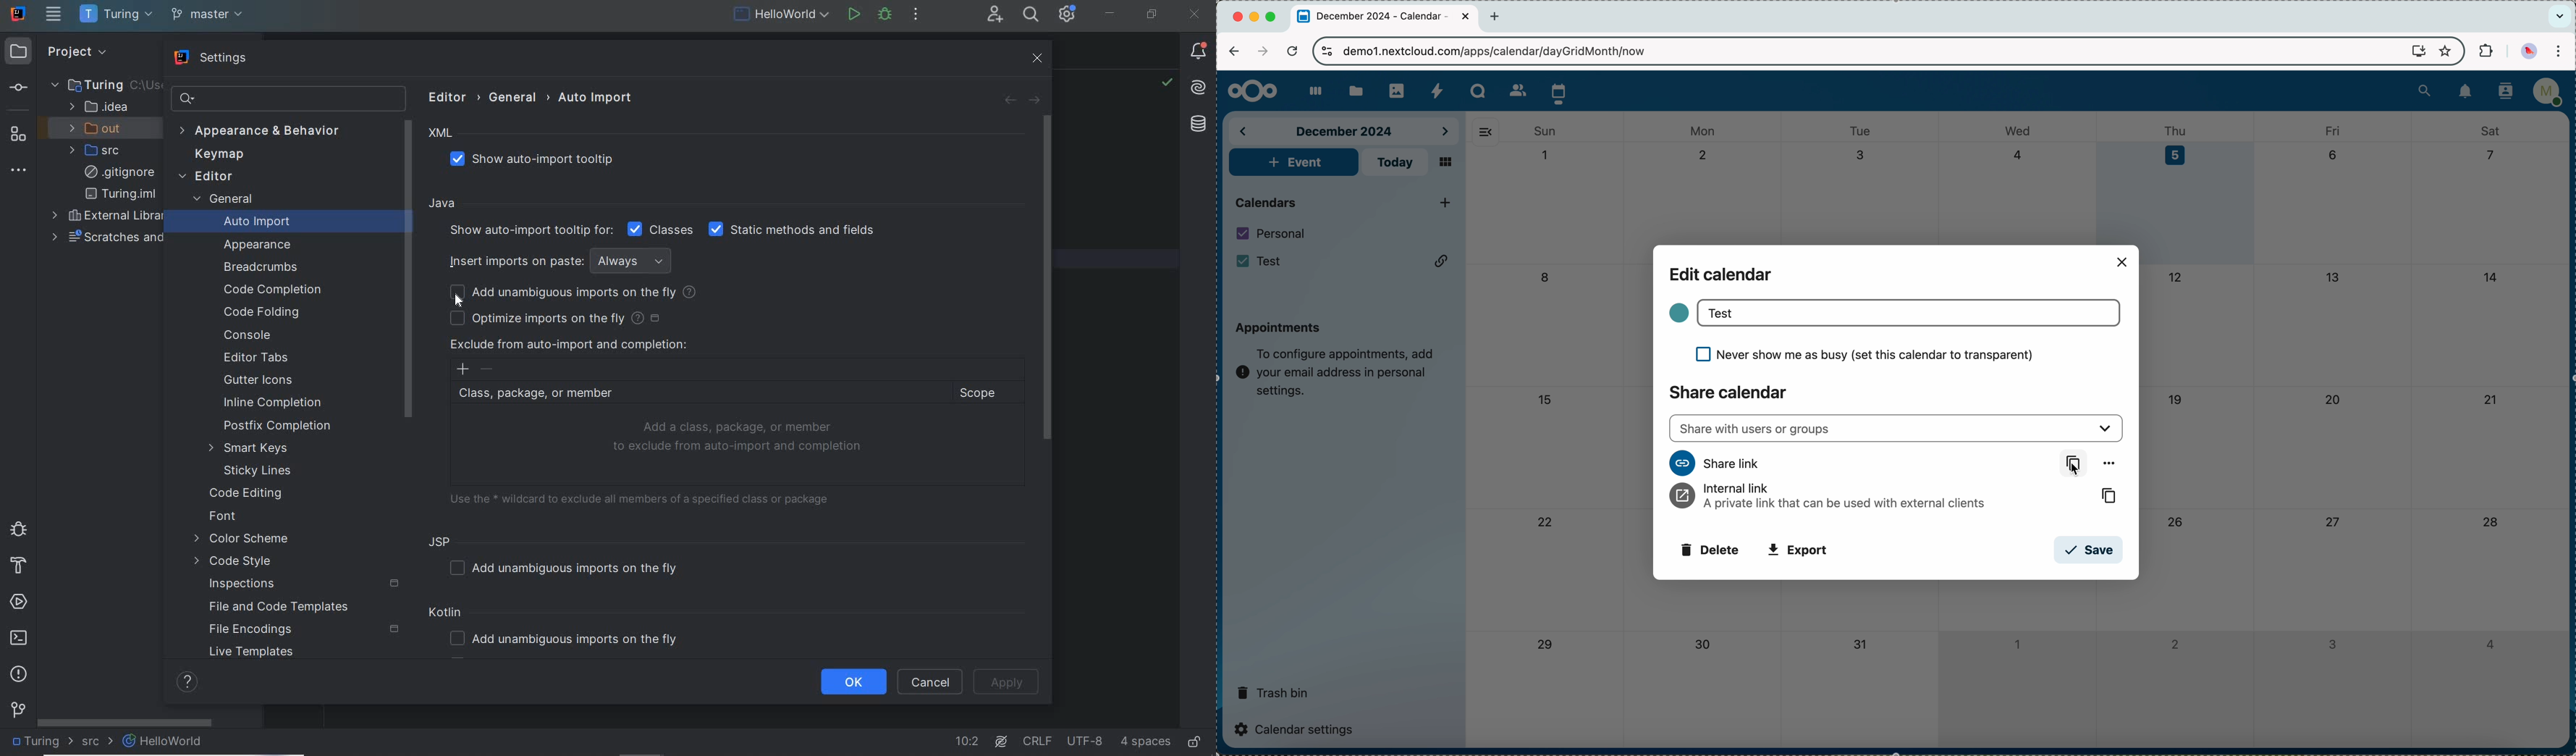 Image resolution: width=2576 pixels, height=756 pixels. What do you see at coordinates (1196, 735) in the screenshot?
I see `EDIT OR READ ONLY` at bounding box center [1196, 735].